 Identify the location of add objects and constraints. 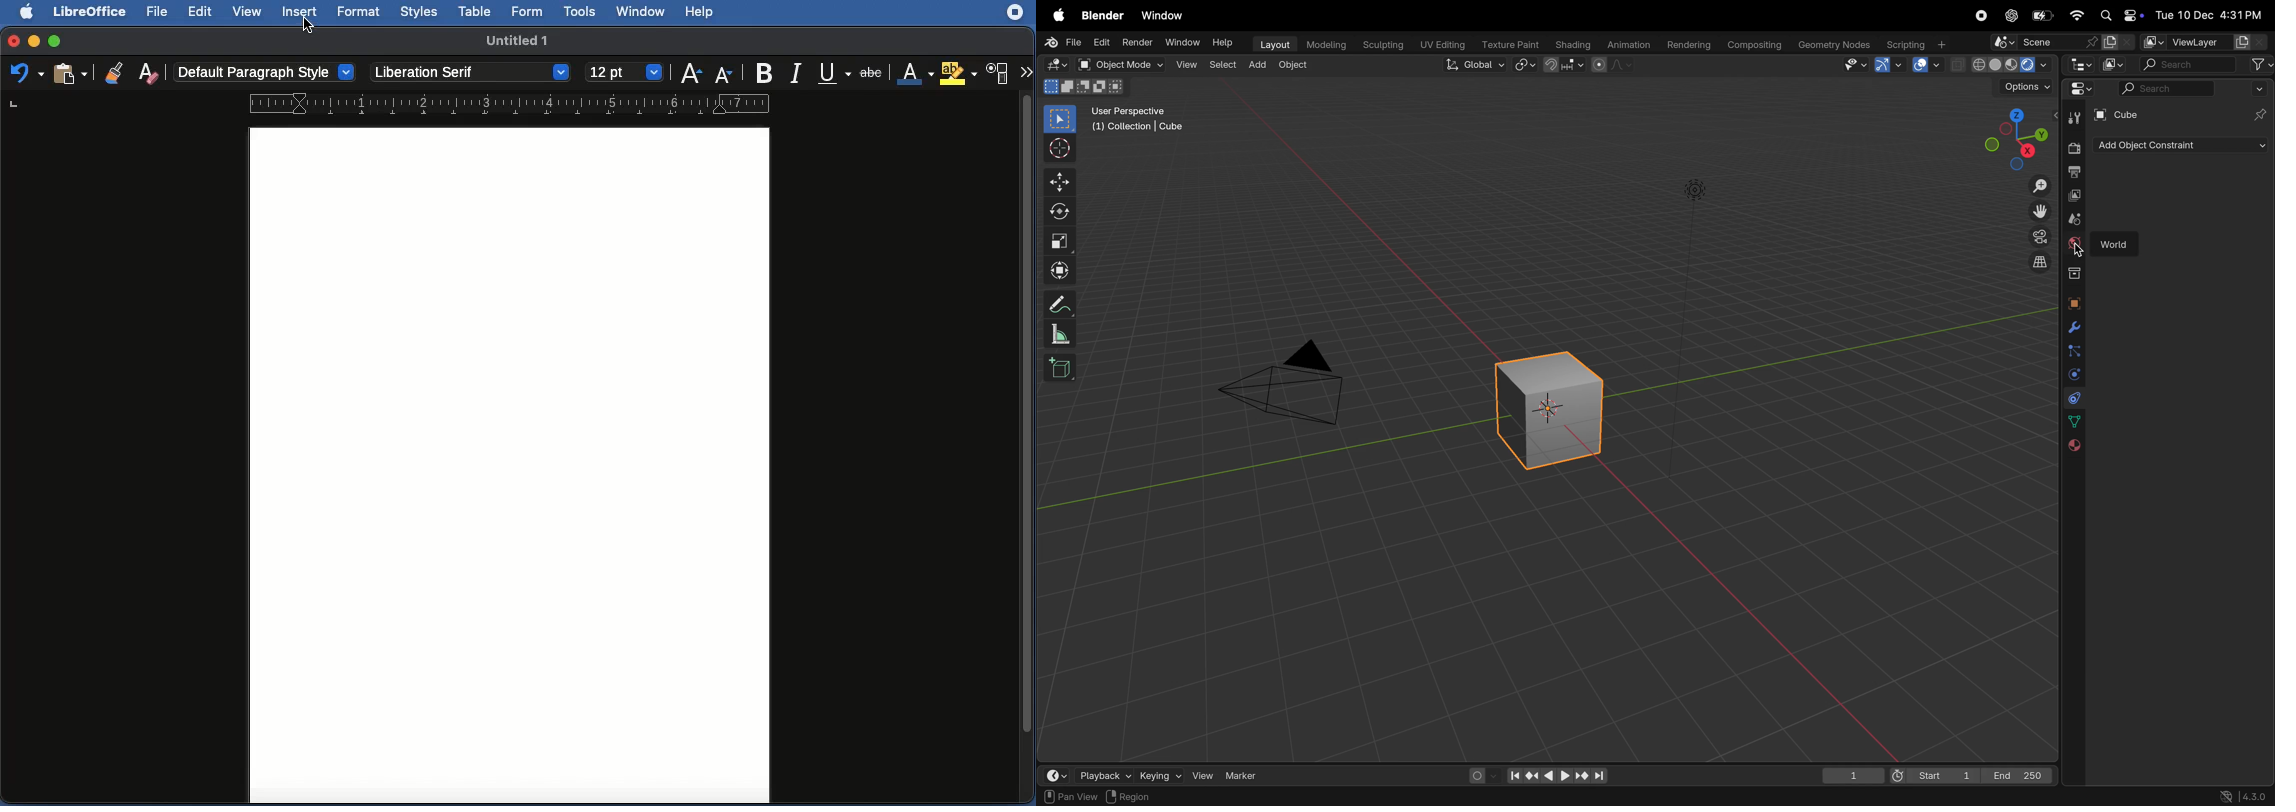
(2183, 145).